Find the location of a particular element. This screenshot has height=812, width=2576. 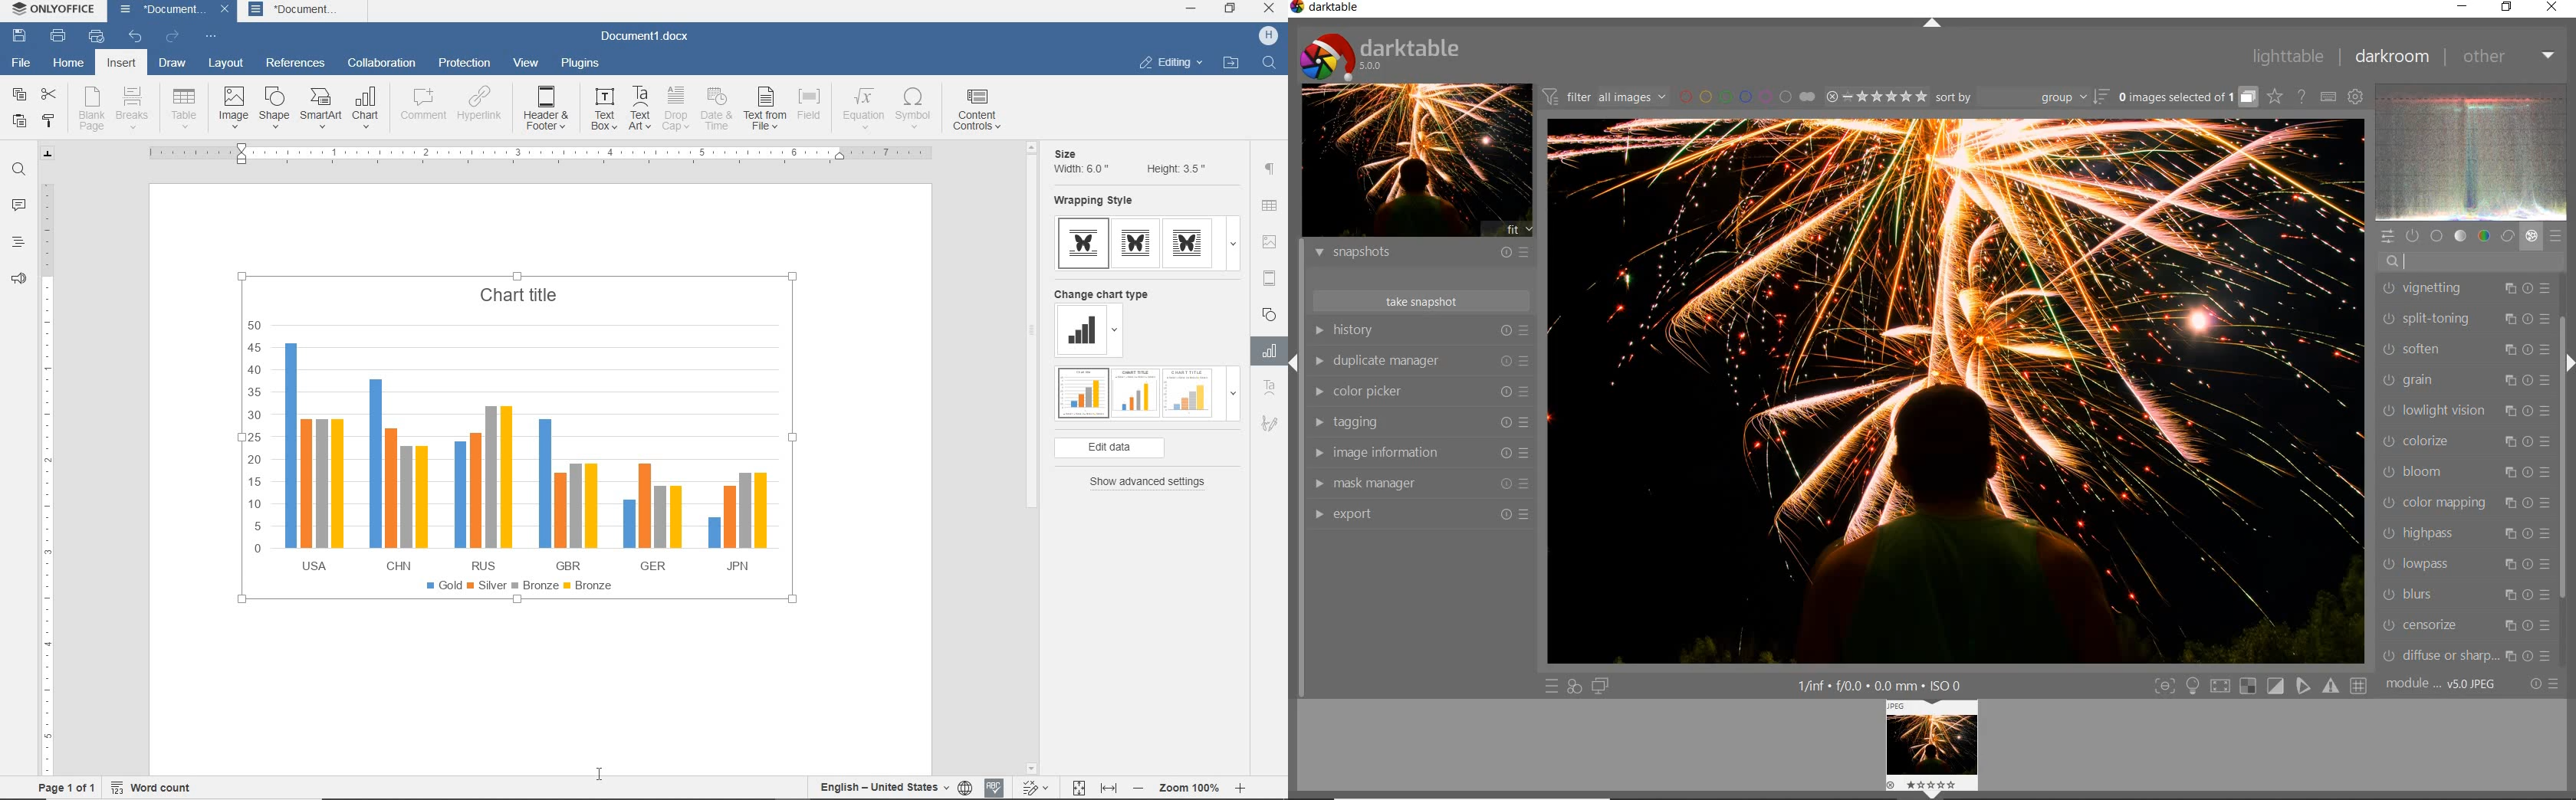

hp is located at coordinates (1269, 36).